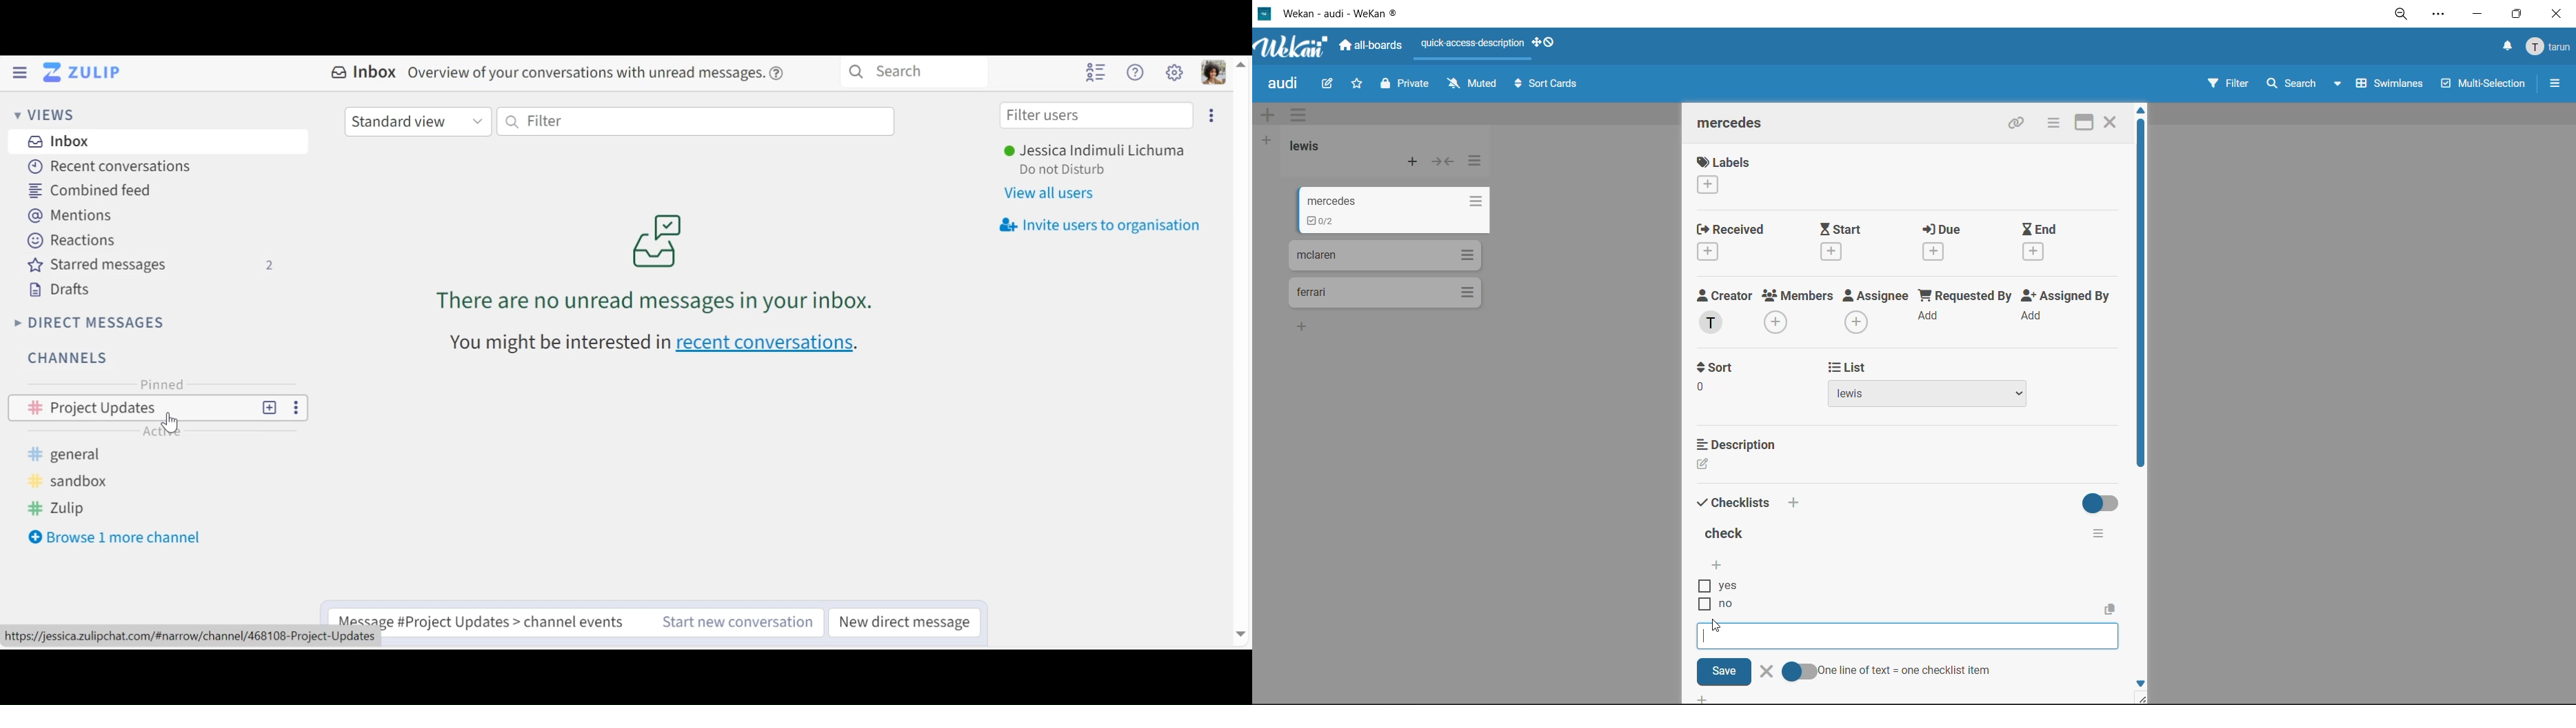 This screenshot has height=728, width=2576. I want to click on Add Recieved, so click(1710, 253).